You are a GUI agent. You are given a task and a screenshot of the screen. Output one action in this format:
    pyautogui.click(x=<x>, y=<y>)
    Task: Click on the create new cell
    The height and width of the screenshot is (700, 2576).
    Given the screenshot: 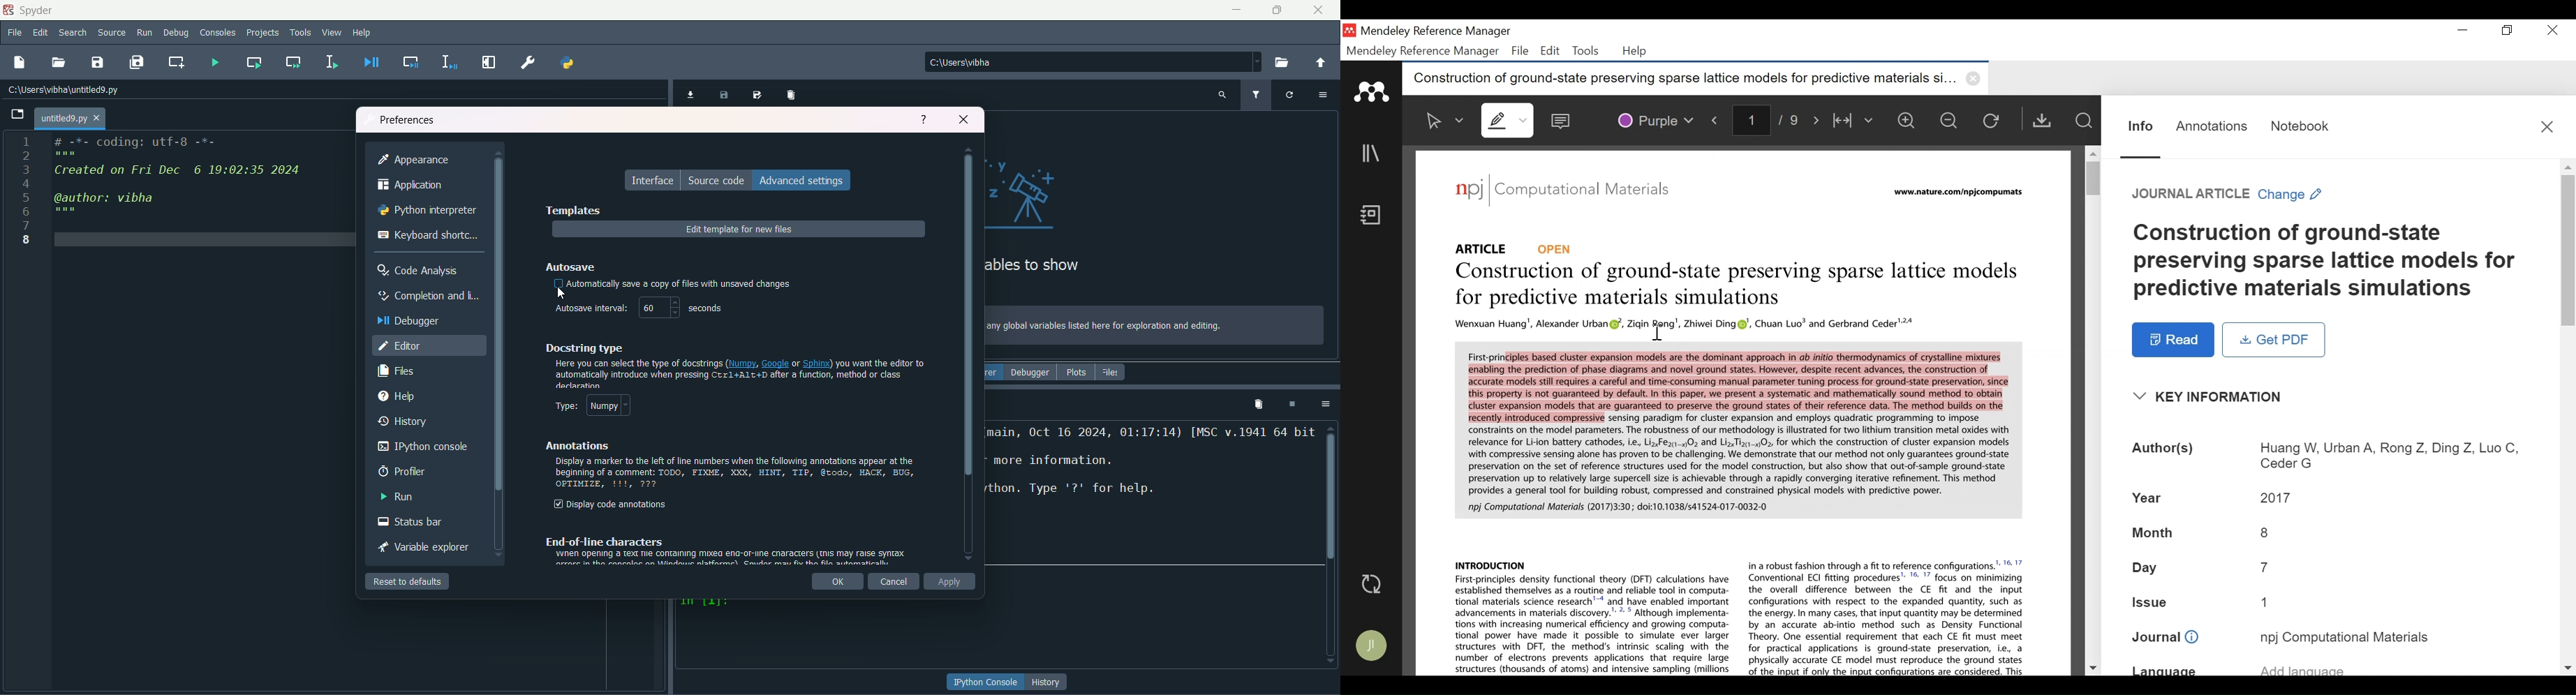 What is the action you would take?
    pyautogui.click(x=177, y=61)
    